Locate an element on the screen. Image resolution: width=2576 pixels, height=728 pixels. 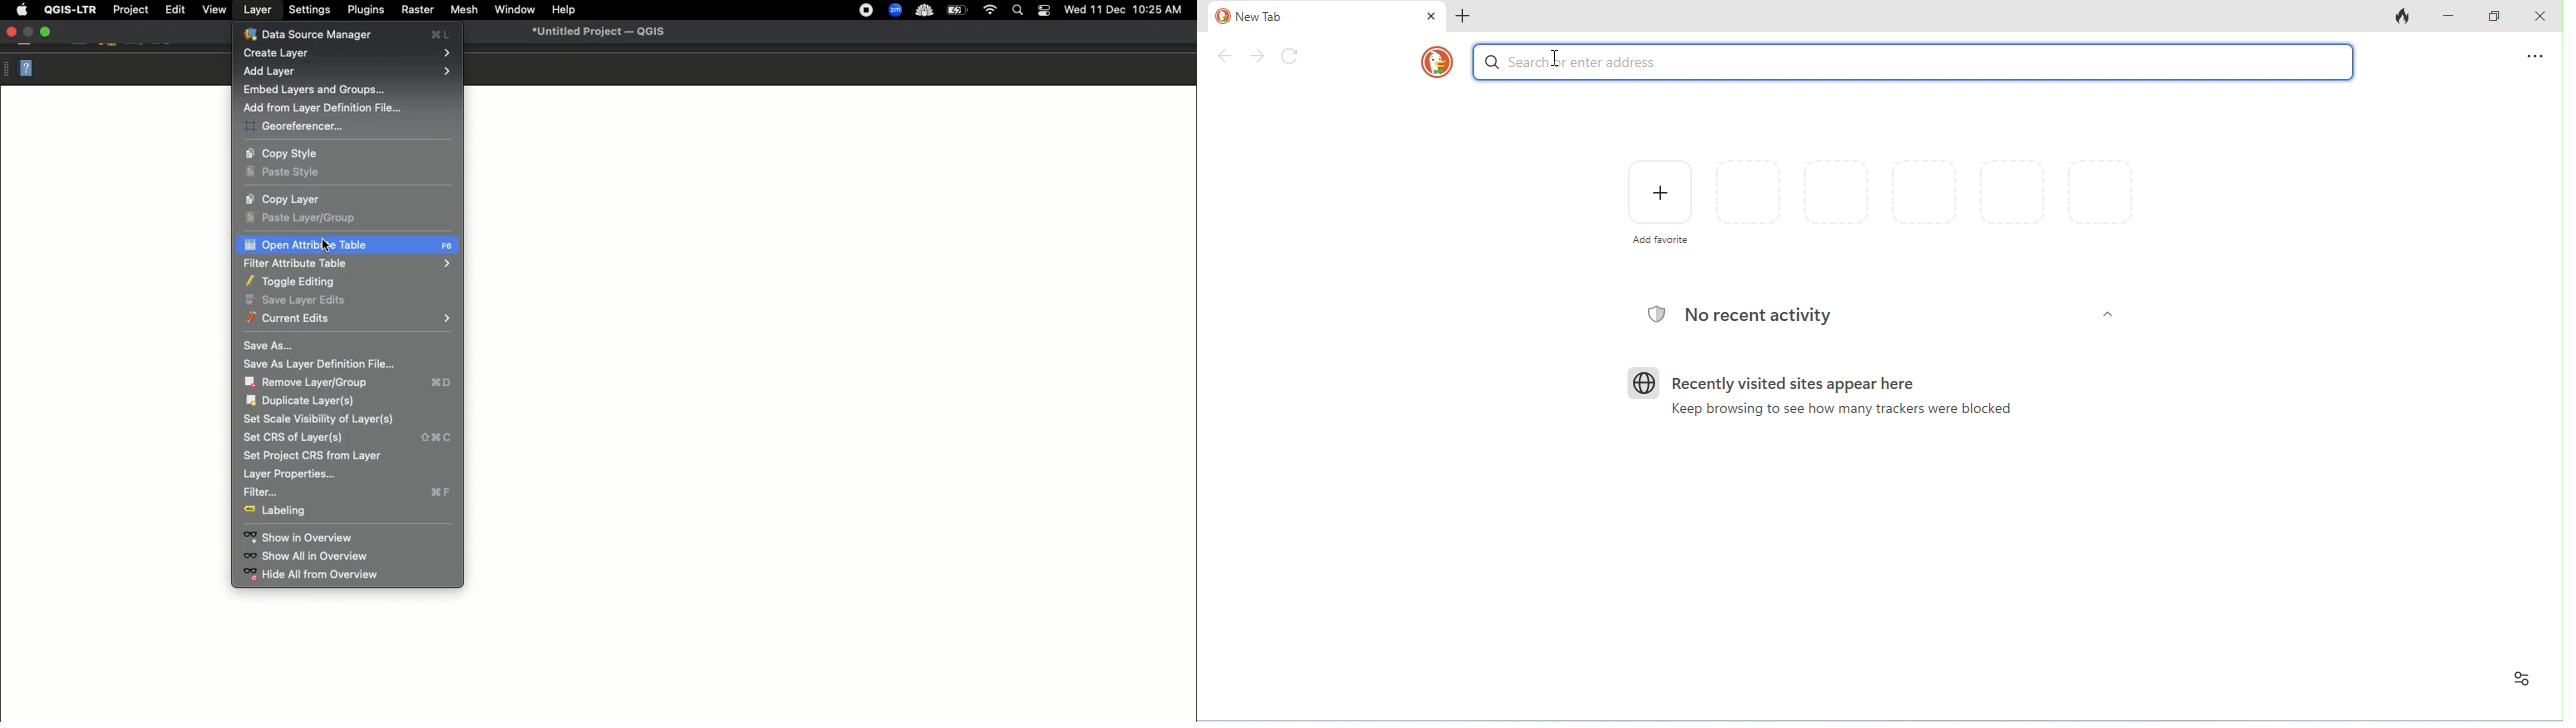
Add layer is located at coordinates (349, 72).